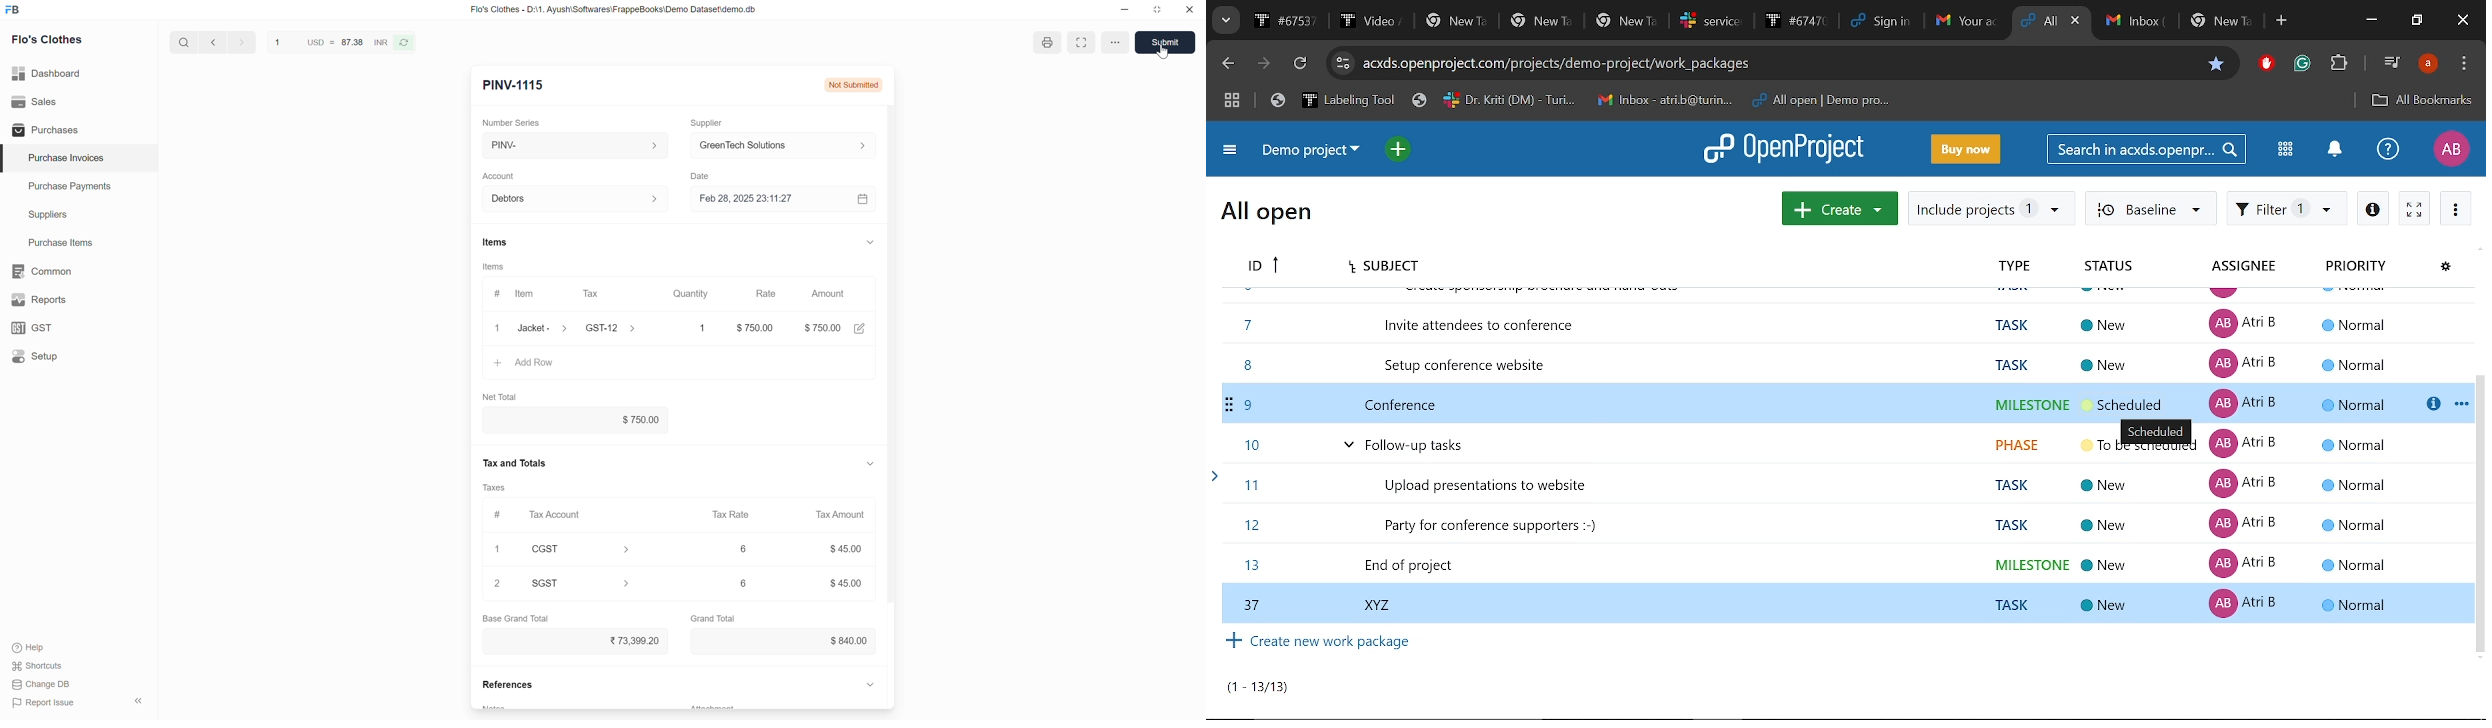 The image size is (2492, 728). What do you see at coordinates (581, 548) in the screenshot?
I see `CGST` at bounding box center [581, 548].